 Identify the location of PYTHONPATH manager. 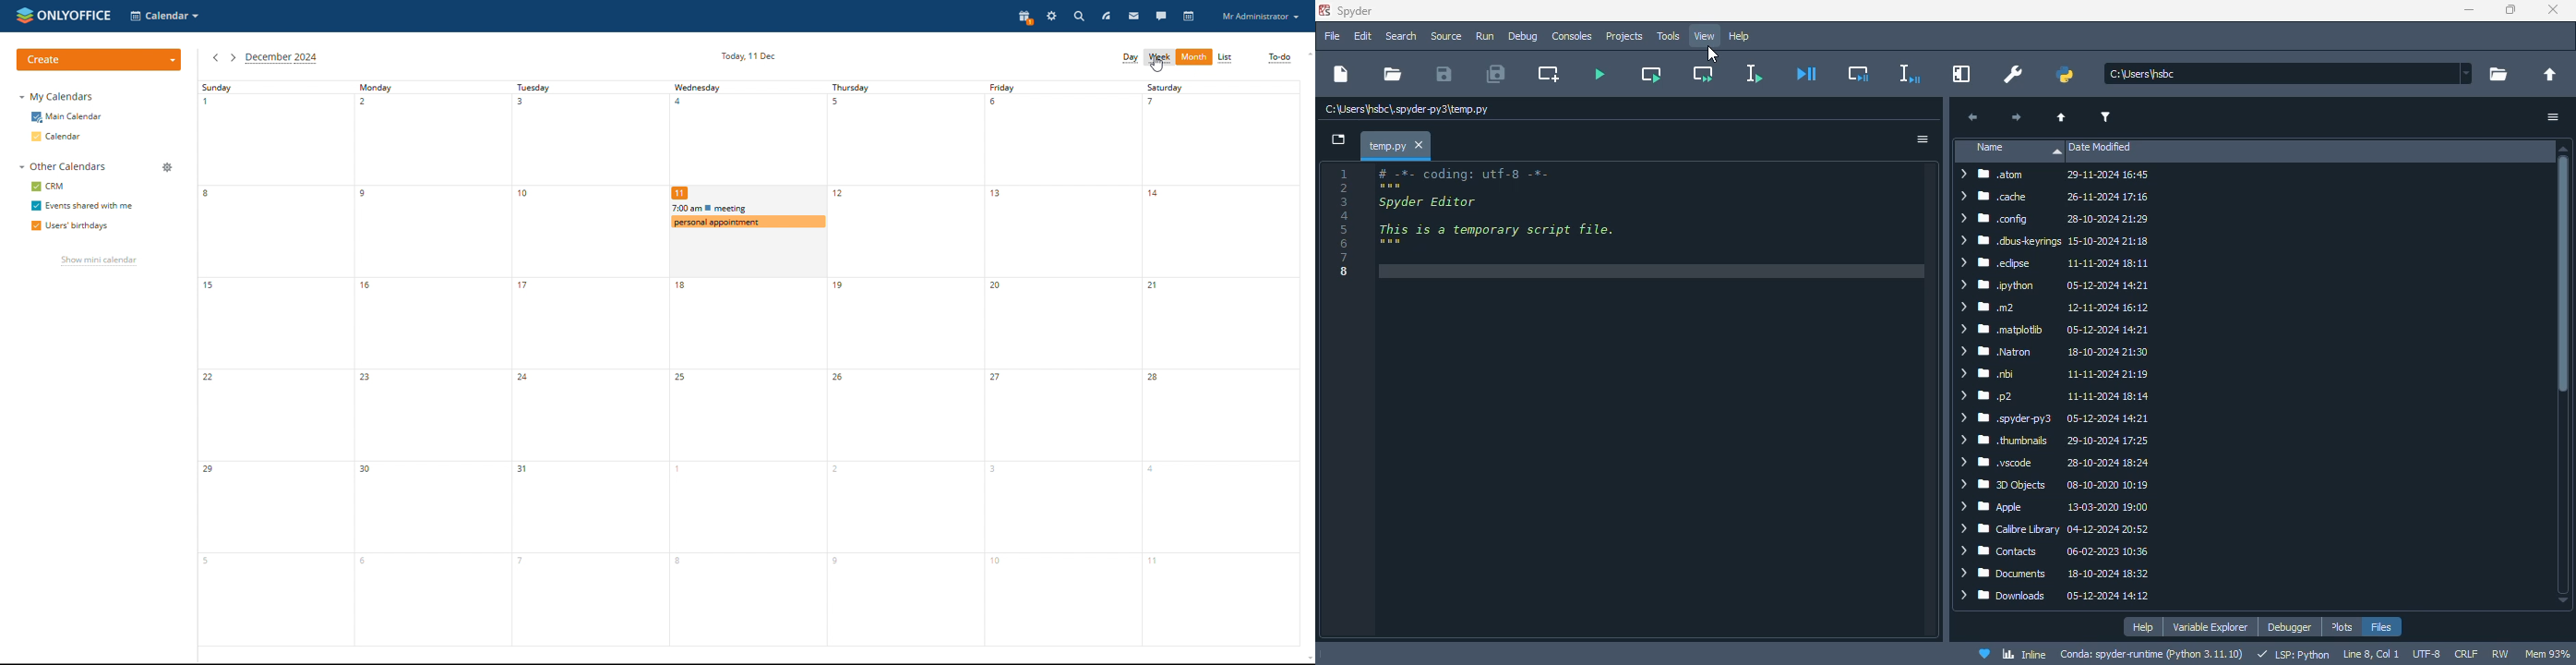
(2066, 74).